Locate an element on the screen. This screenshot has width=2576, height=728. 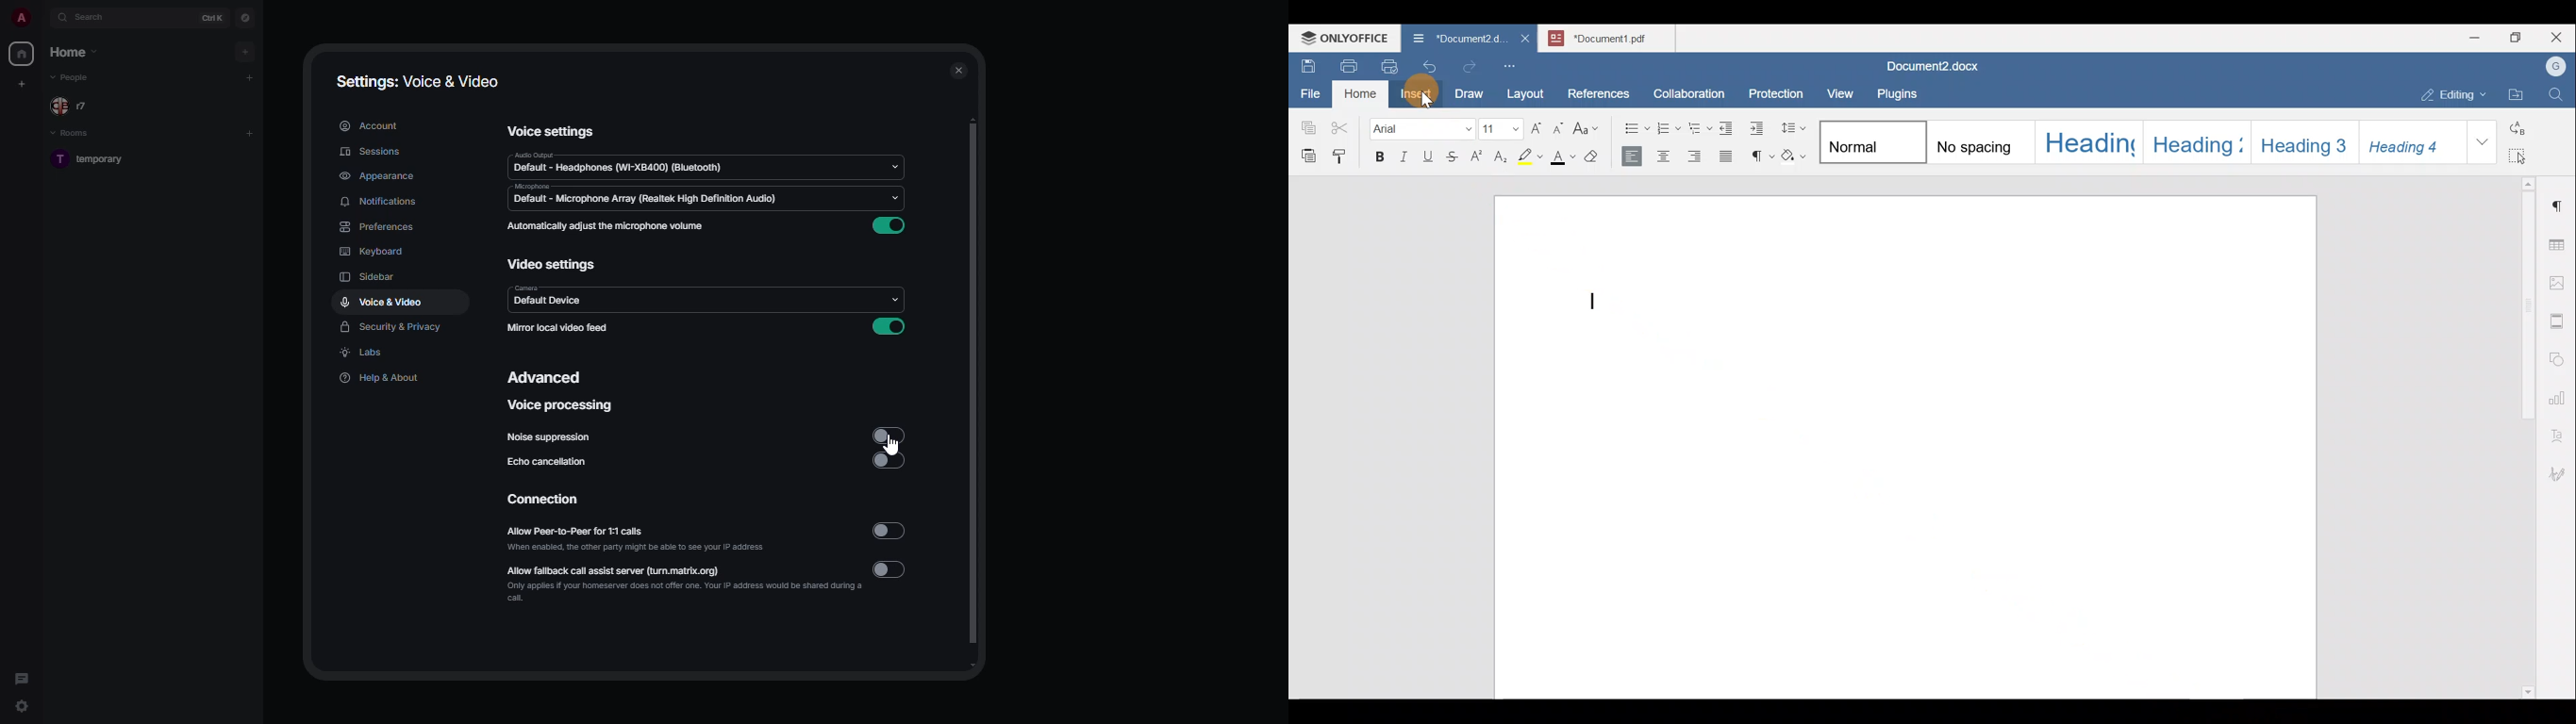
More styles is located at coordinates (2481, 141).